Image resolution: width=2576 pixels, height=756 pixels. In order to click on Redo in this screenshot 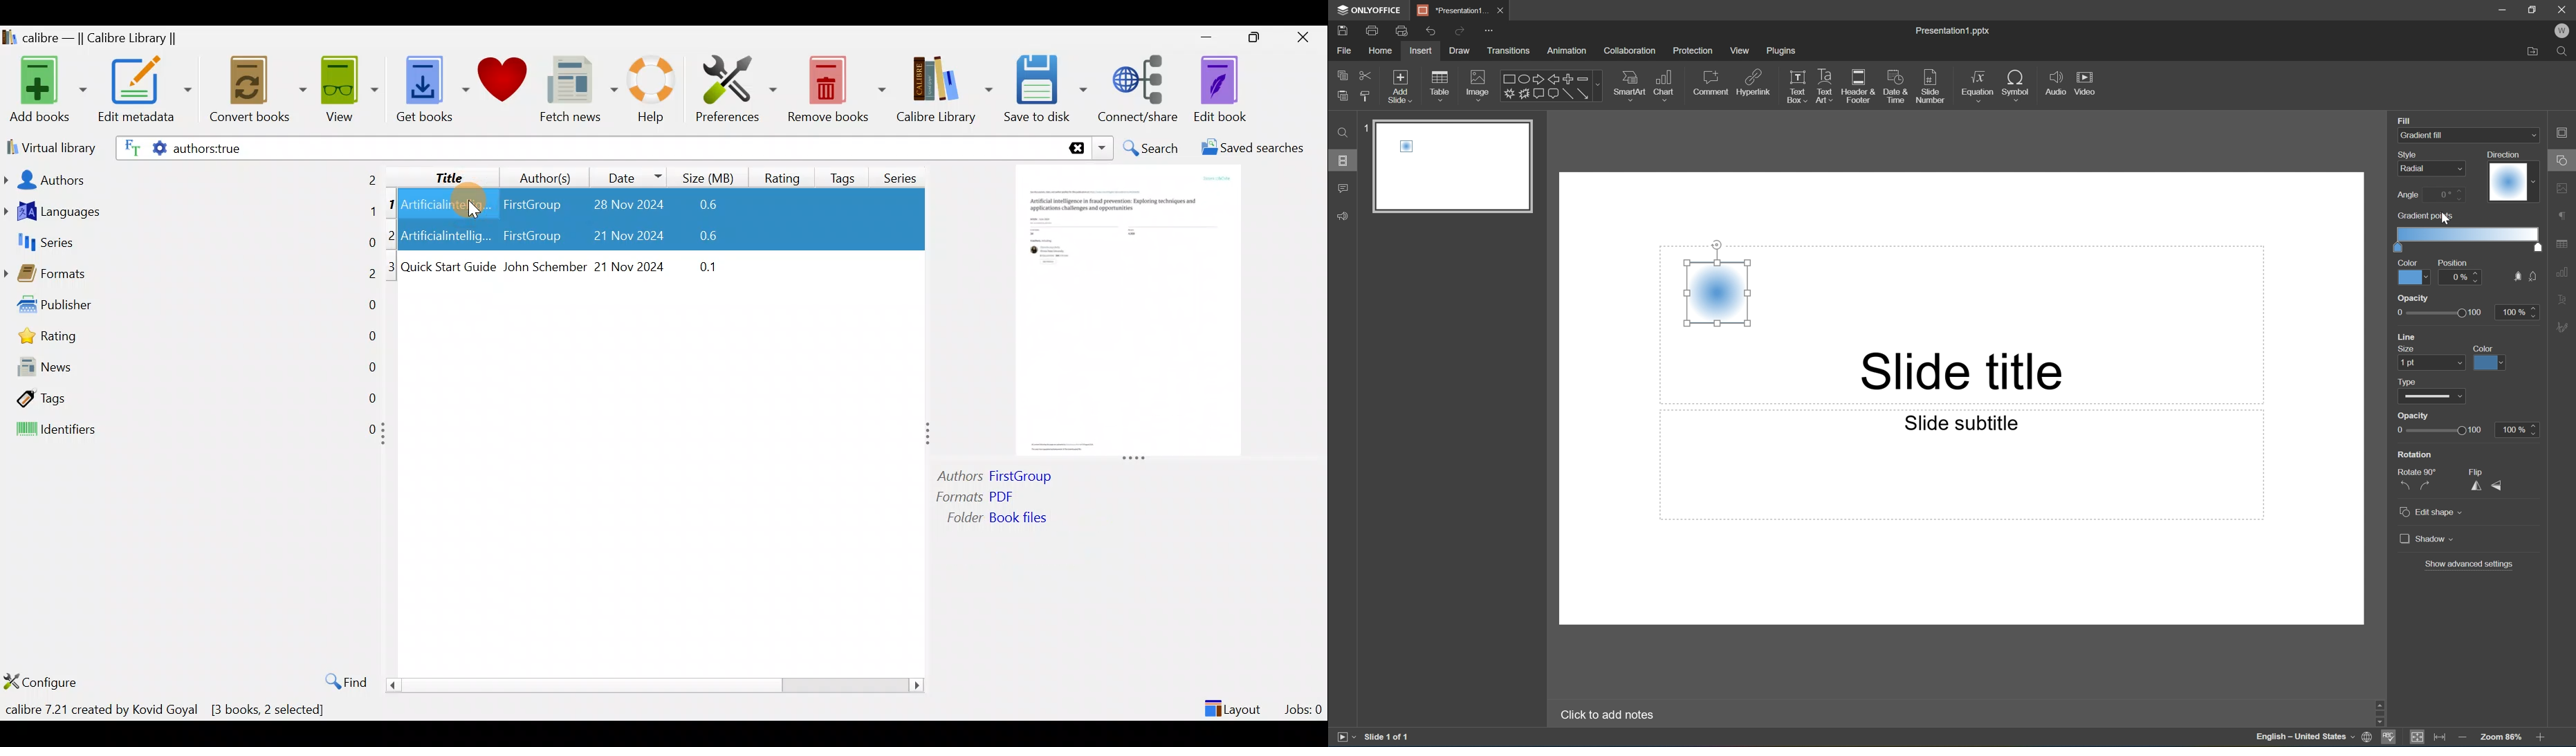, I will do `click(1458, 32)`.